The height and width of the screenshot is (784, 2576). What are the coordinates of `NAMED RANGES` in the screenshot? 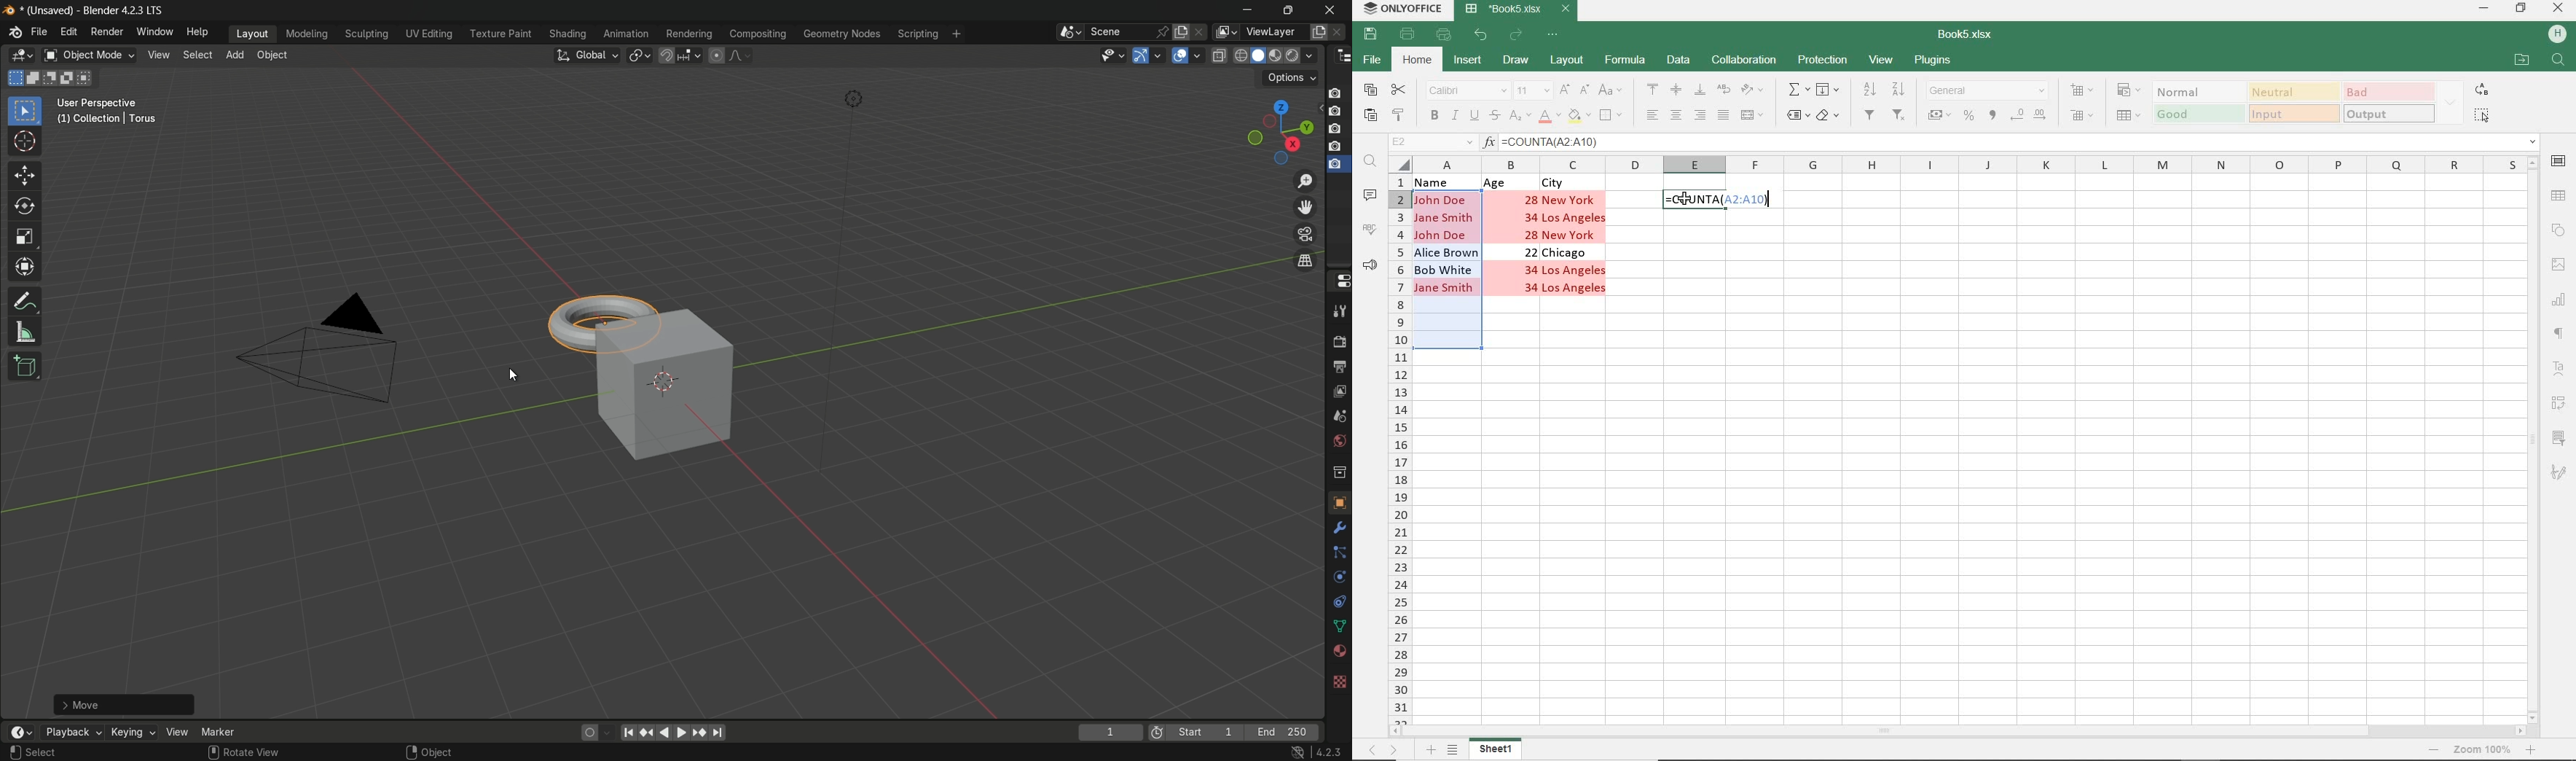 It's located at (1796, 117).